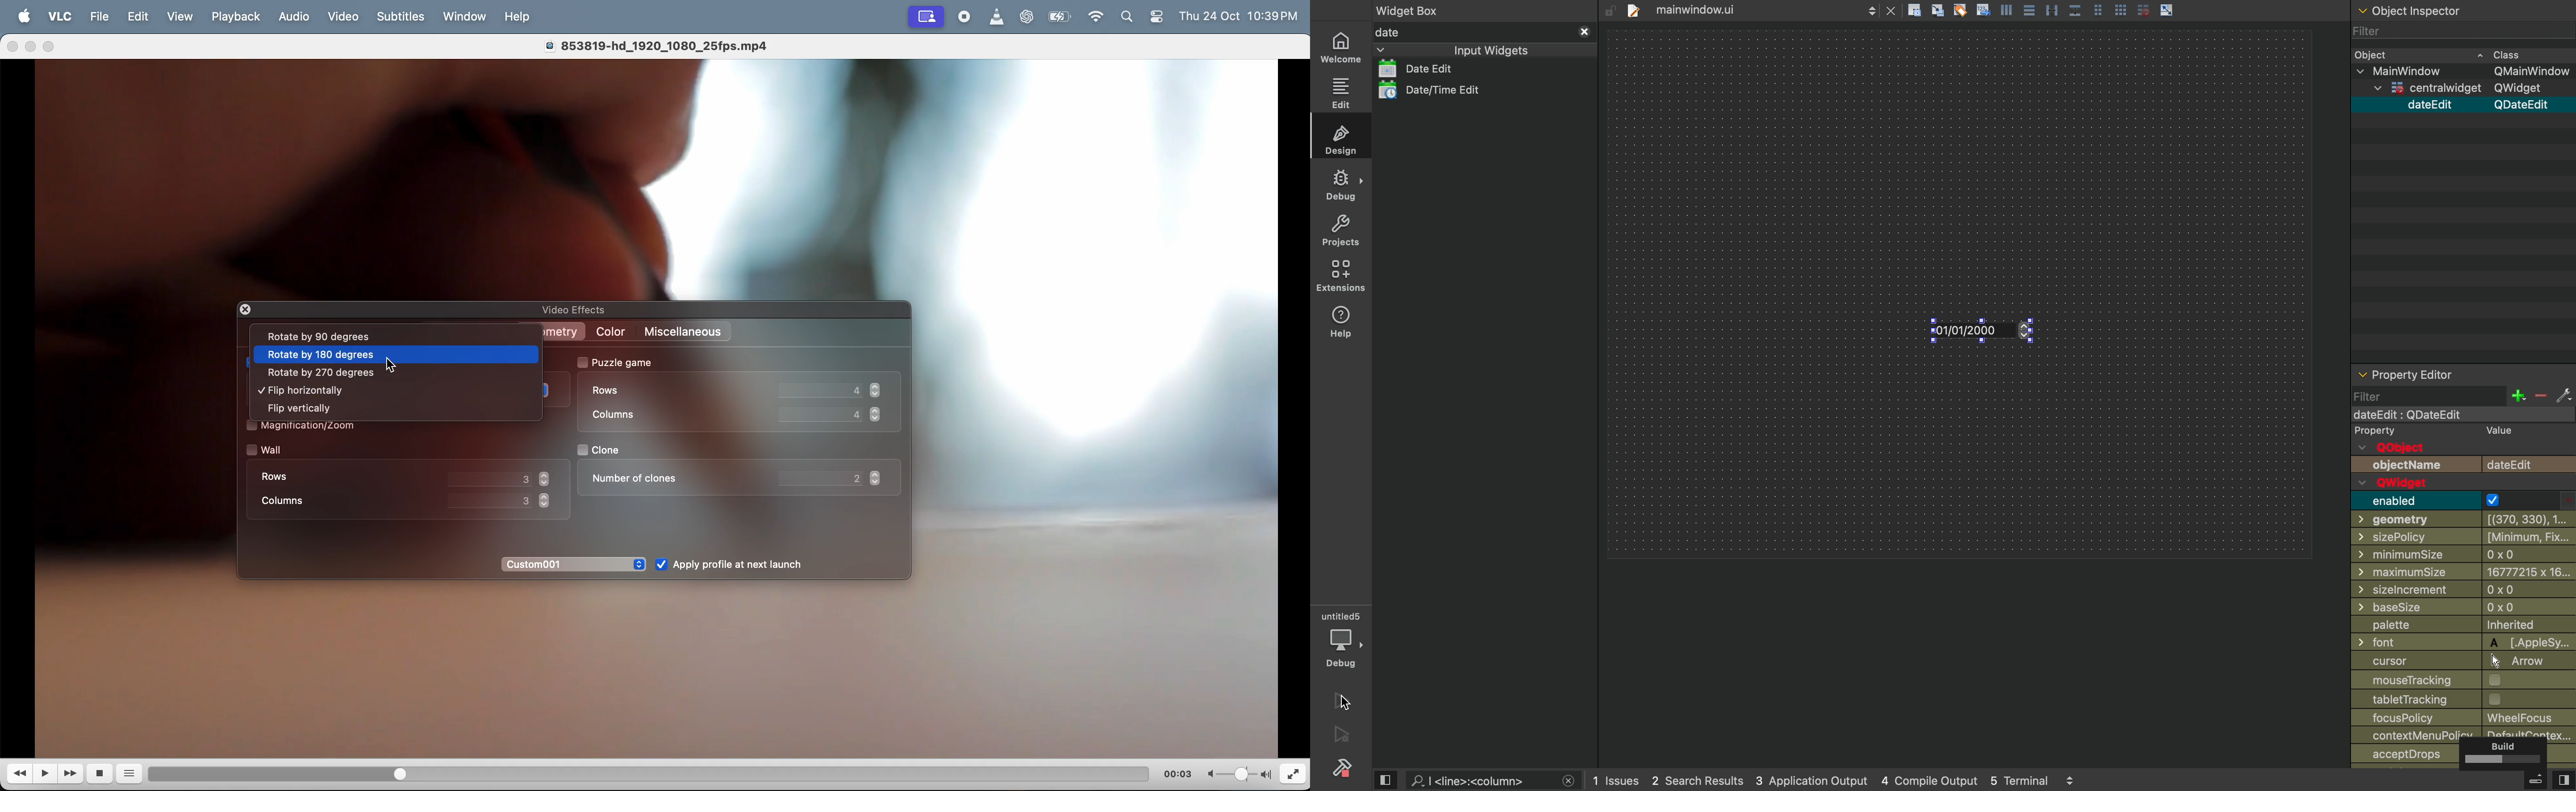 This screenshot has height=812, width=2576. Describe the element at coordinates (1738, 9) in the screenshot. I see `file tab` at that location.